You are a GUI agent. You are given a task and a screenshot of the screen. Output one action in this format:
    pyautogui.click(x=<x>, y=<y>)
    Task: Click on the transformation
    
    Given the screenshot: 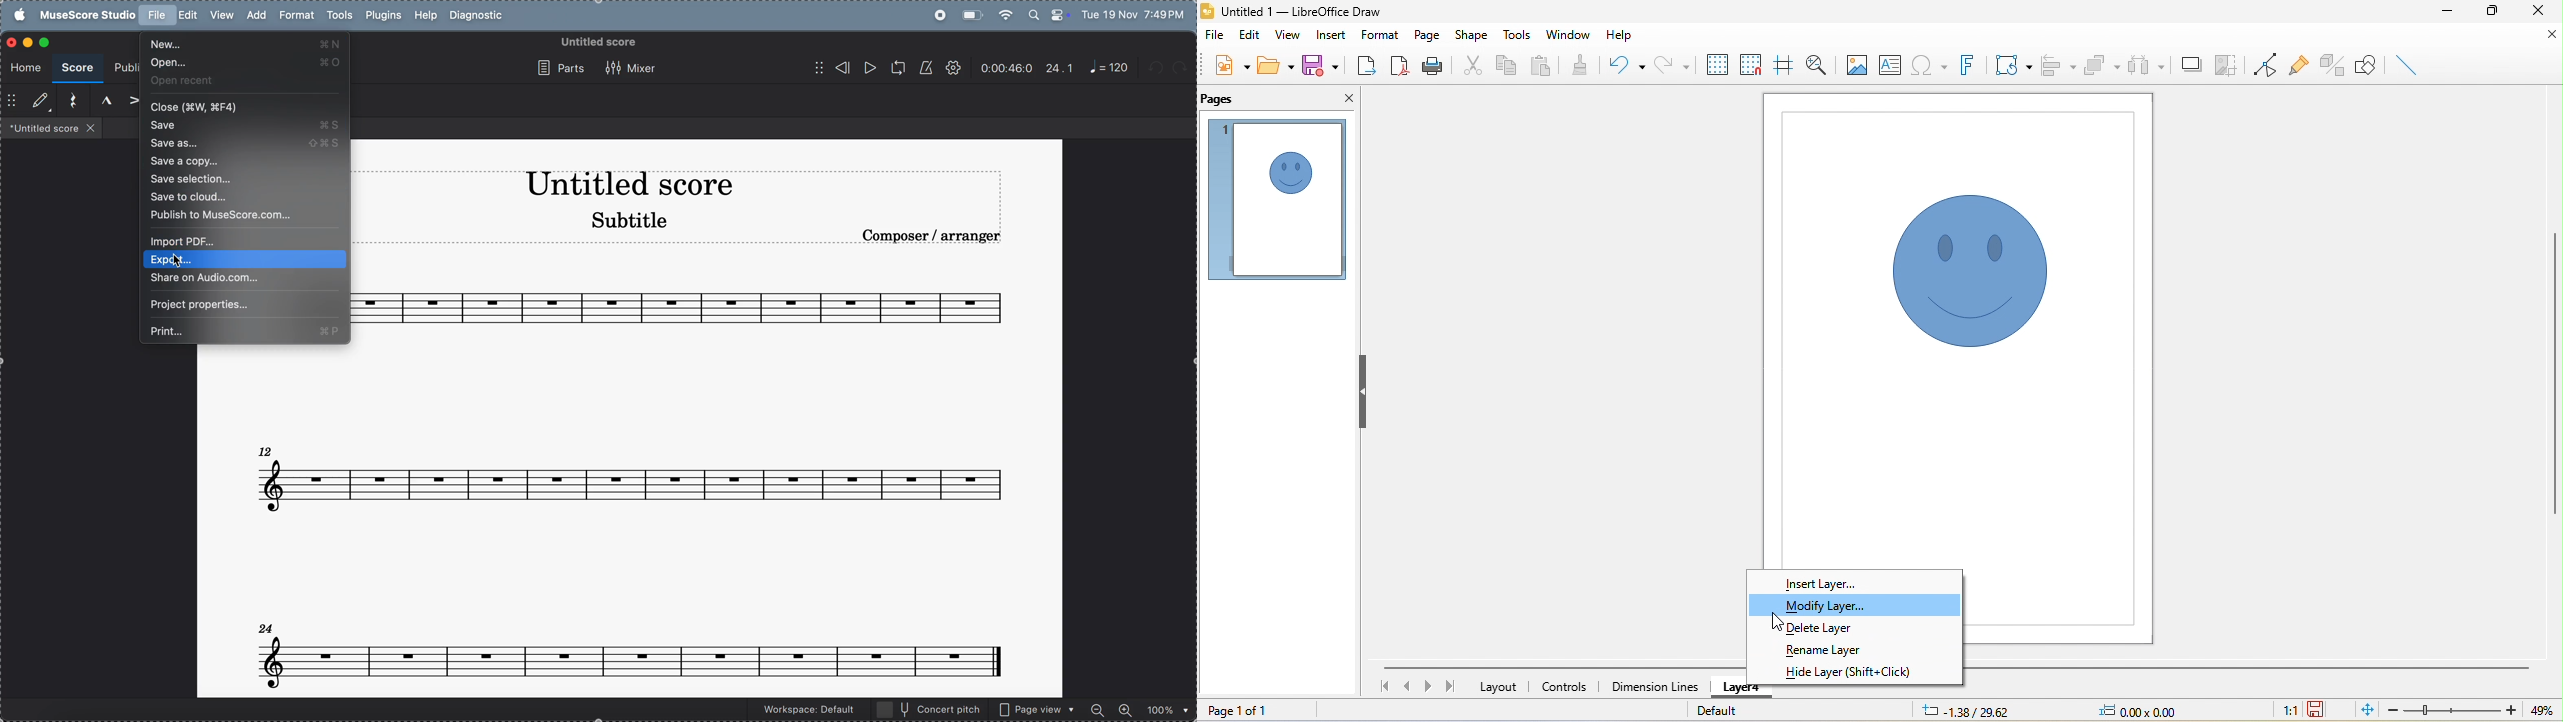 What is the action you would take?
    pyautogui.click(x=2014, y=64)
    